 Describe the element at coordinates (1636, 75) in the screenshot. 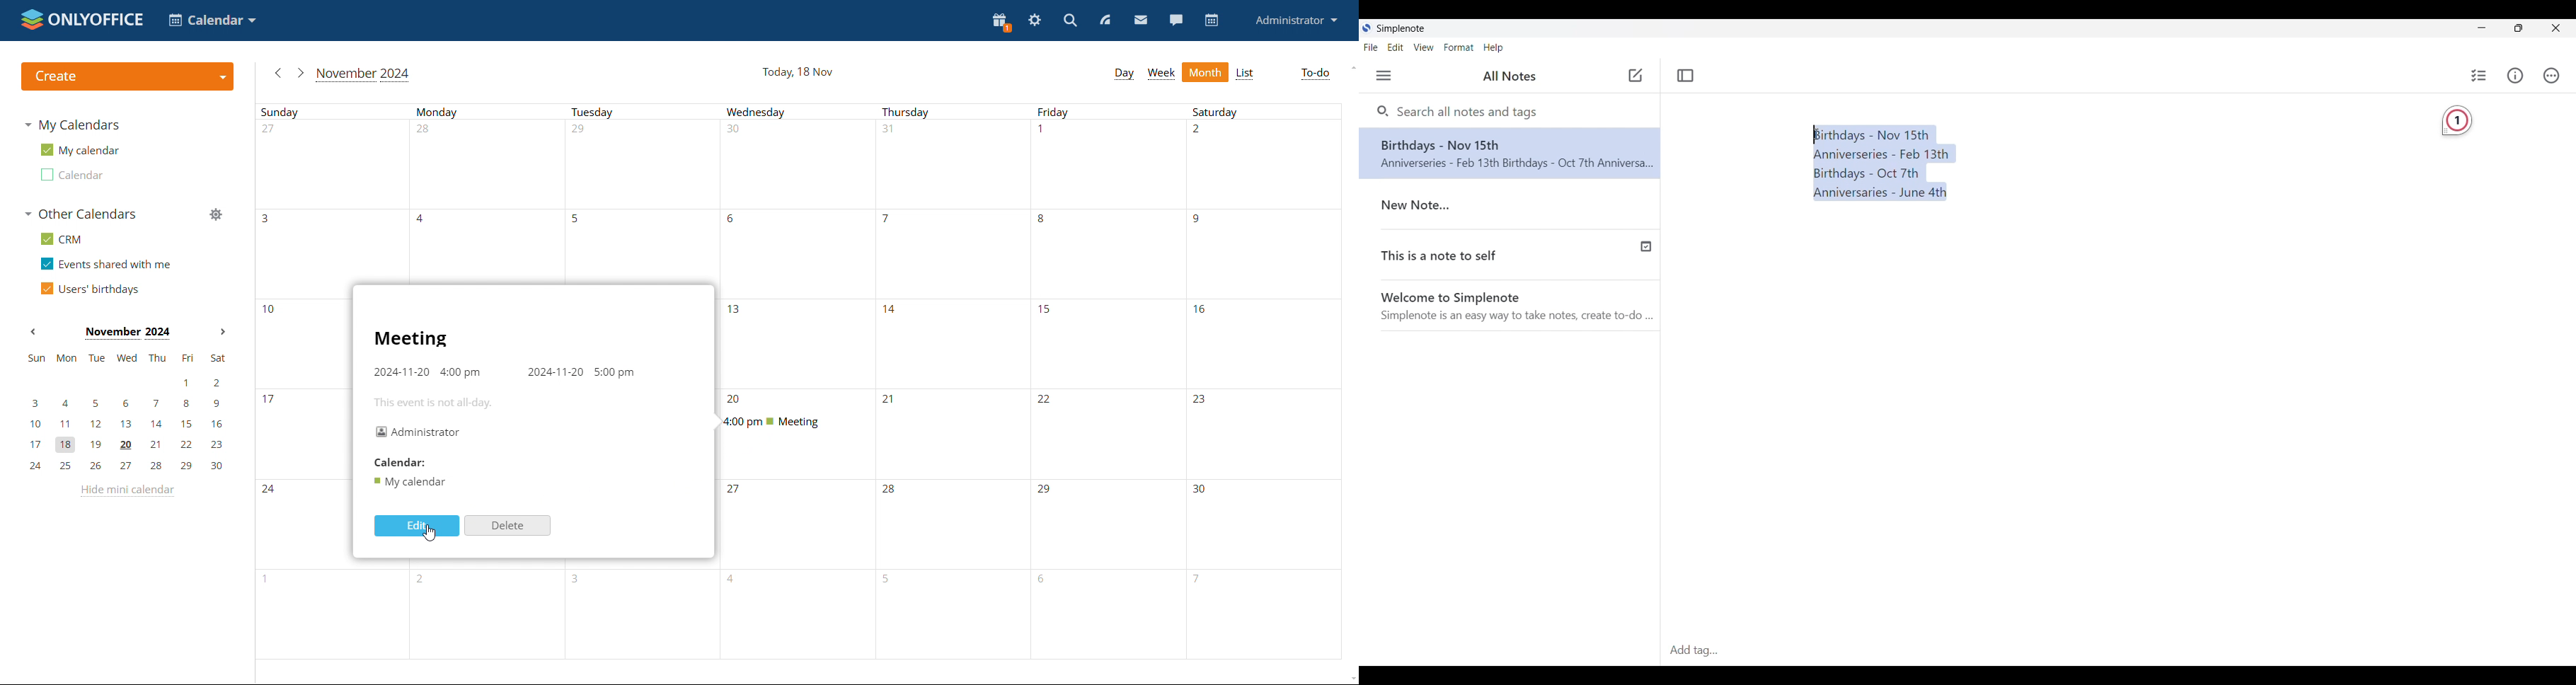

I see `Click to add note` at that location.